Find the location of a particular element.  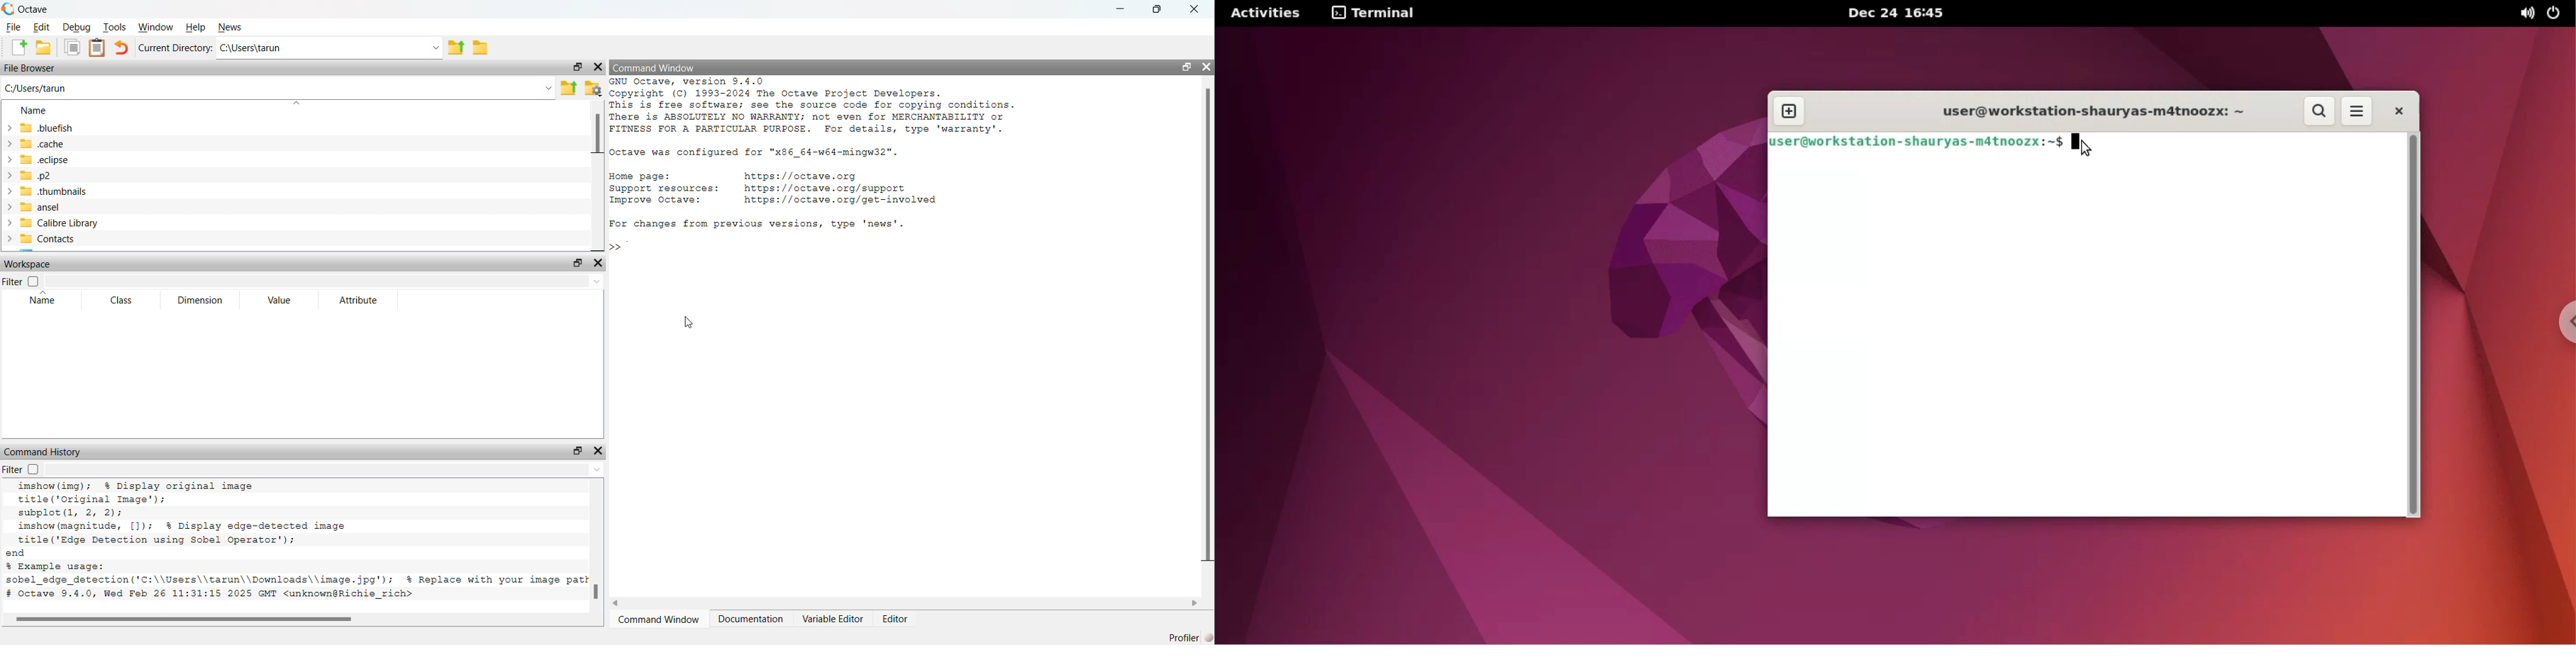

imshow (img); $ Display original image
title('Original Image’);
subplot (1, 2, 2):
imshow (magnitude, [1); % Display edge-detected image
title('Edge Detection using Sobel Operator’);
ond
+ Example usage:
sobel_edge_detection('C:\\Users\\tarun\\Downloads\\image.jpg'); % Replace with your image path
# Octave 9.4.0, Wed Feb 26 11:31:15 2025 GMT <unknown@Richie_ rich> is located at coordinates (298, 544).